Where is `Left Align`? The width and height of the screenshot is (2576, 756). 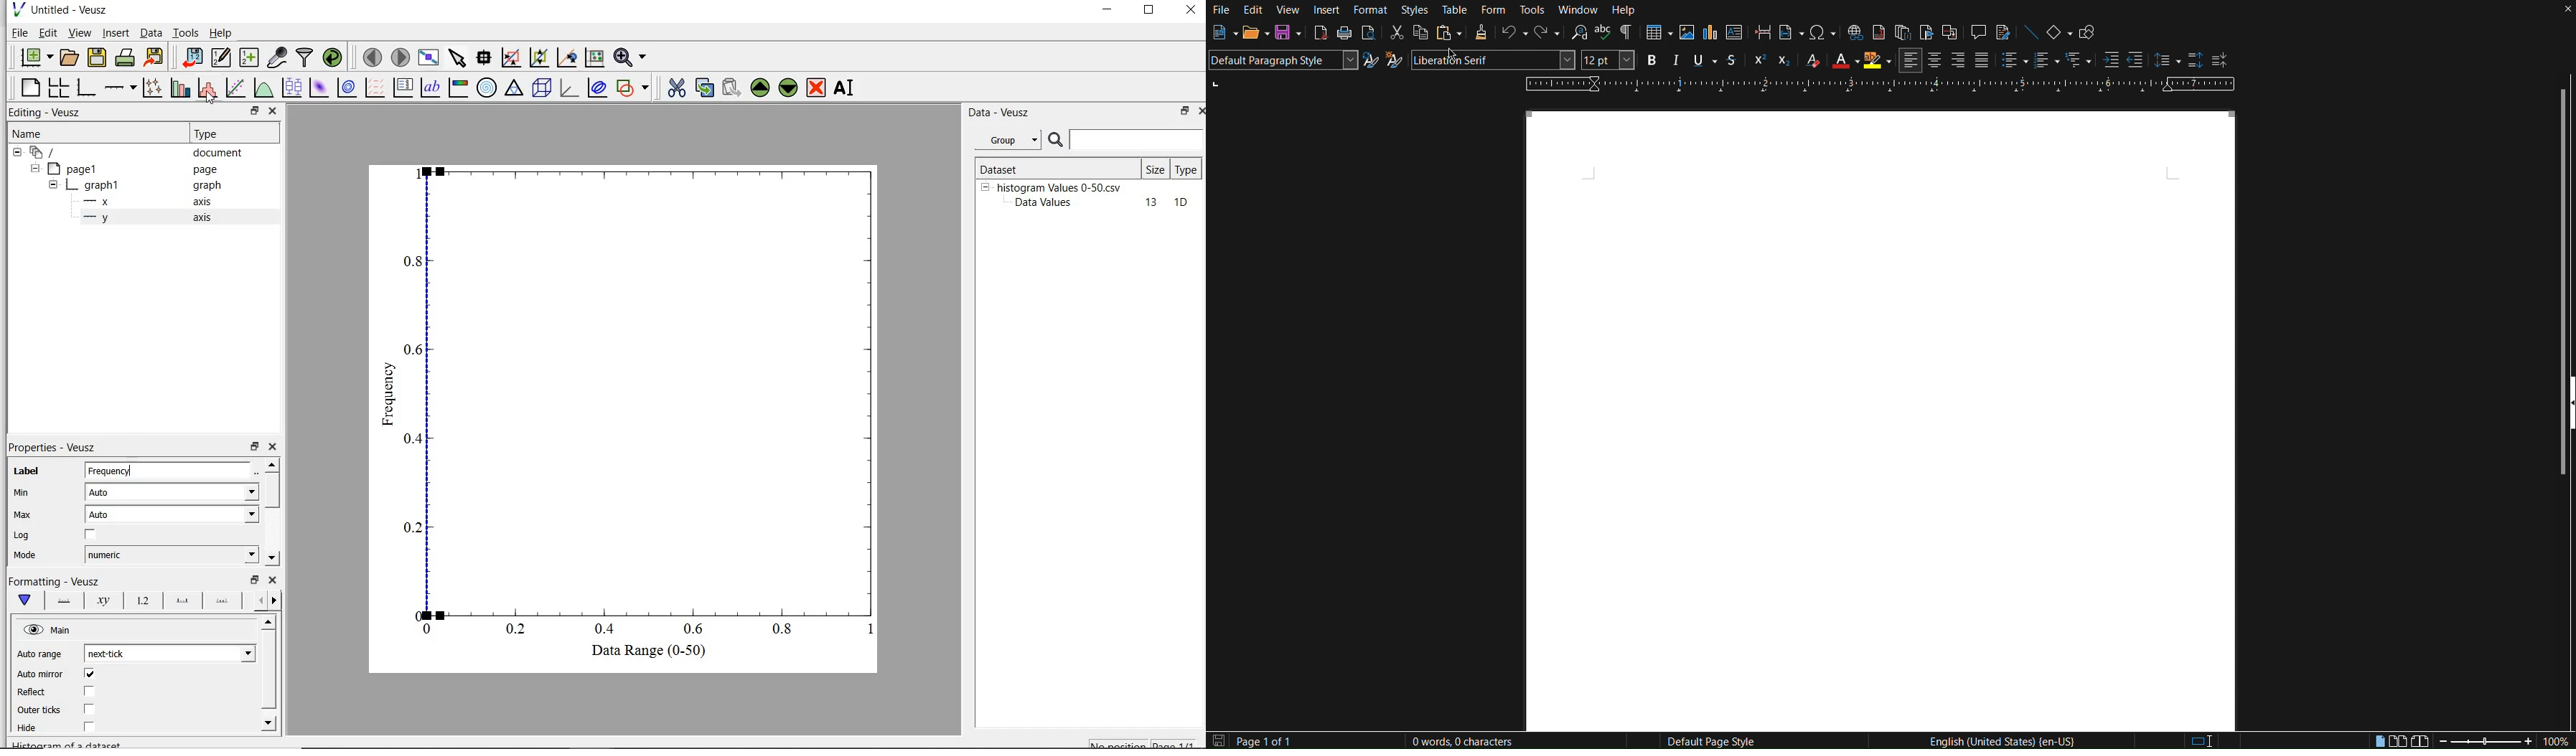
Left Align is located at coordinates (1911, 61).